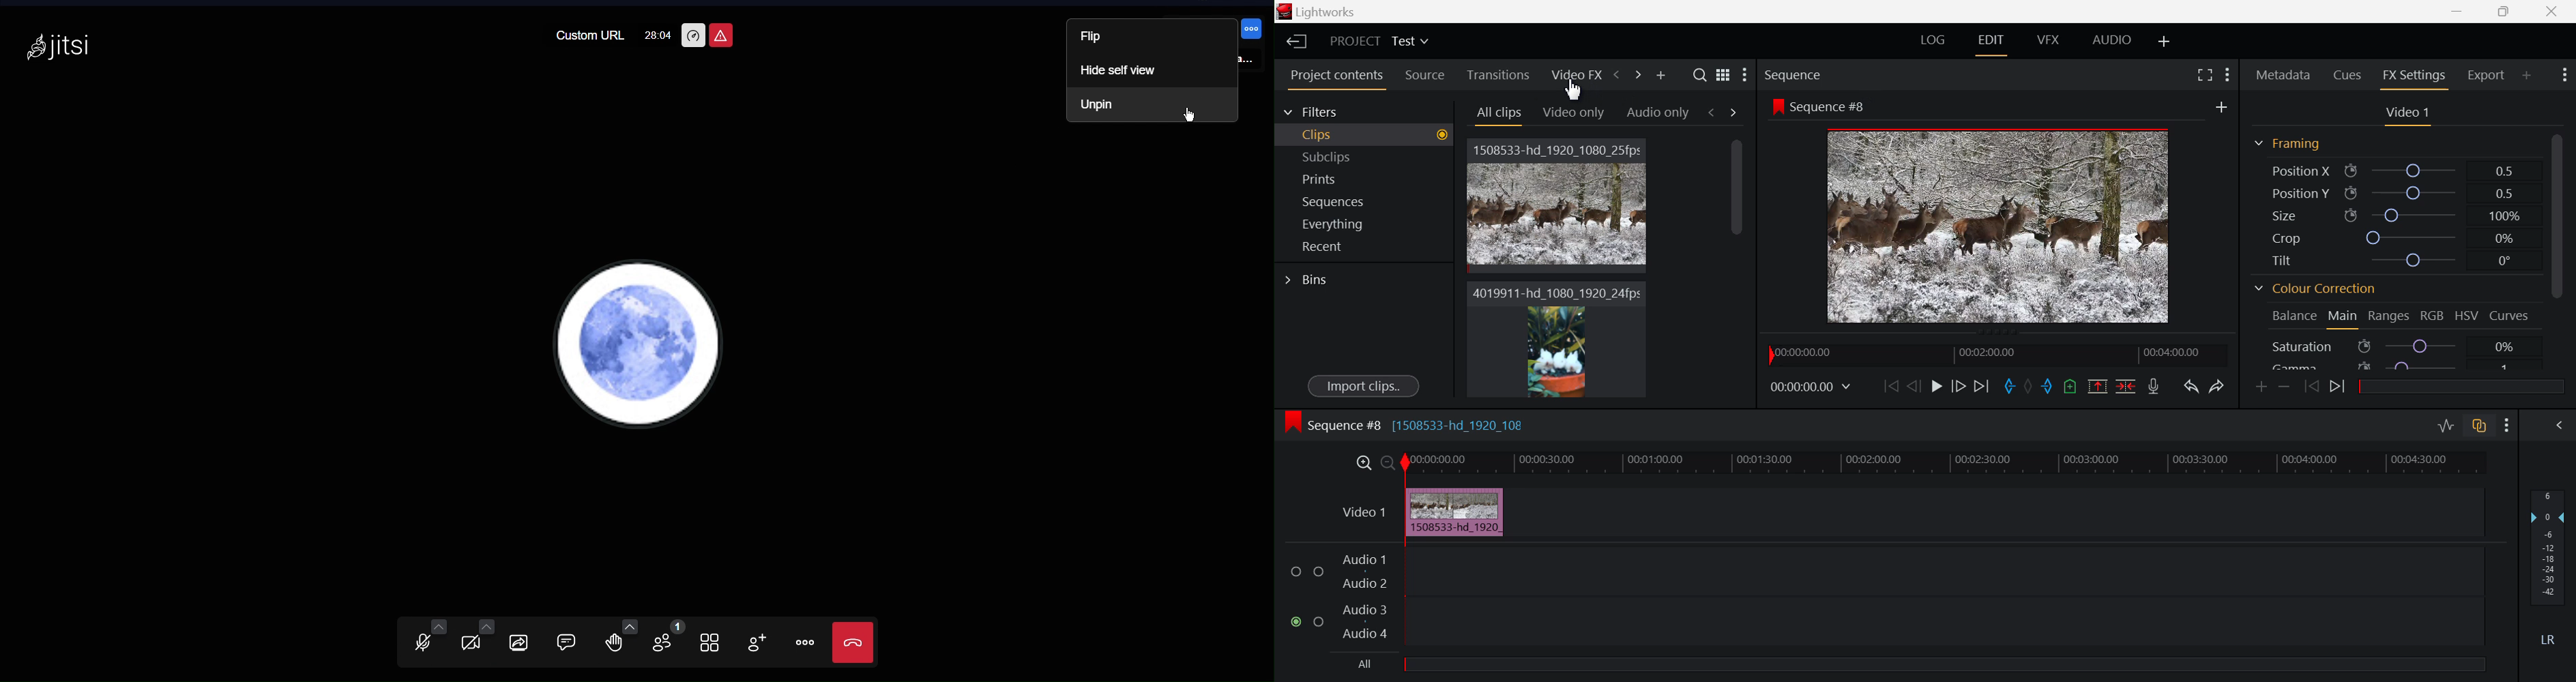 This screenshot has width=2576, height=700. I want to click on Main Tab Open, so click(2342, 319).